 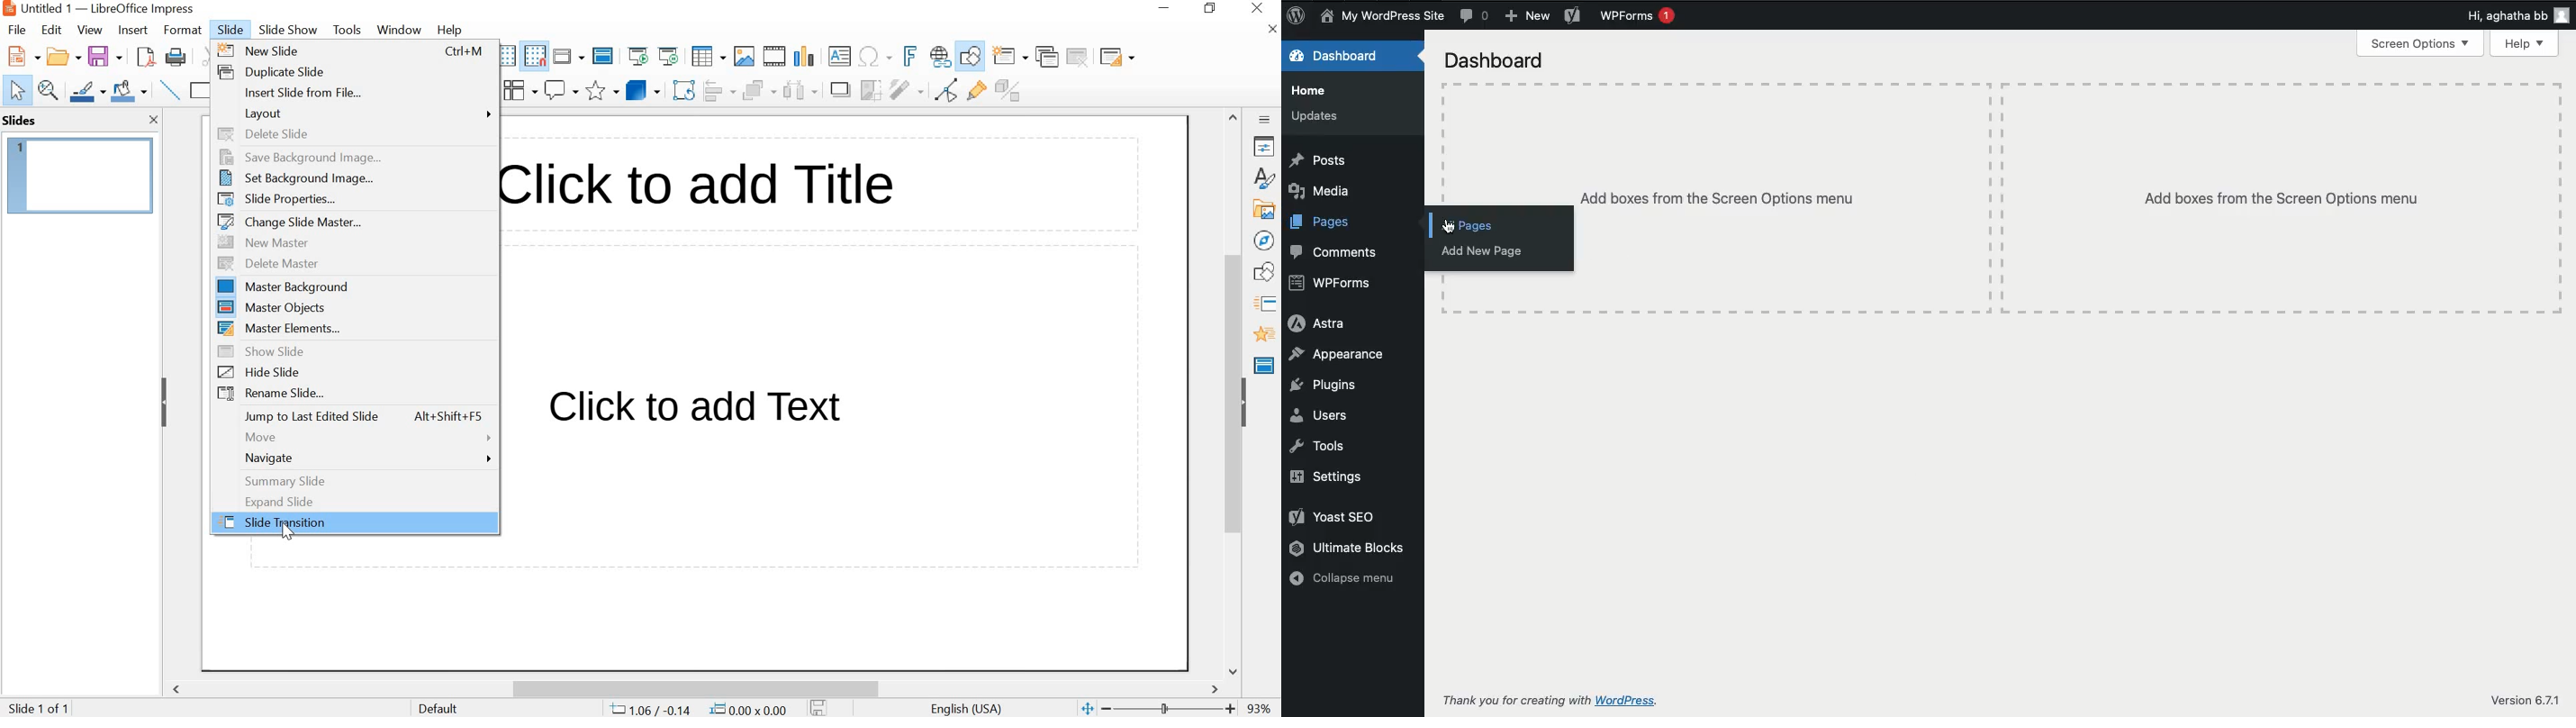 What do you see at coordinates (605, 55) in the screenshot?
I see `Master slide` at bounding box center [605, 55].